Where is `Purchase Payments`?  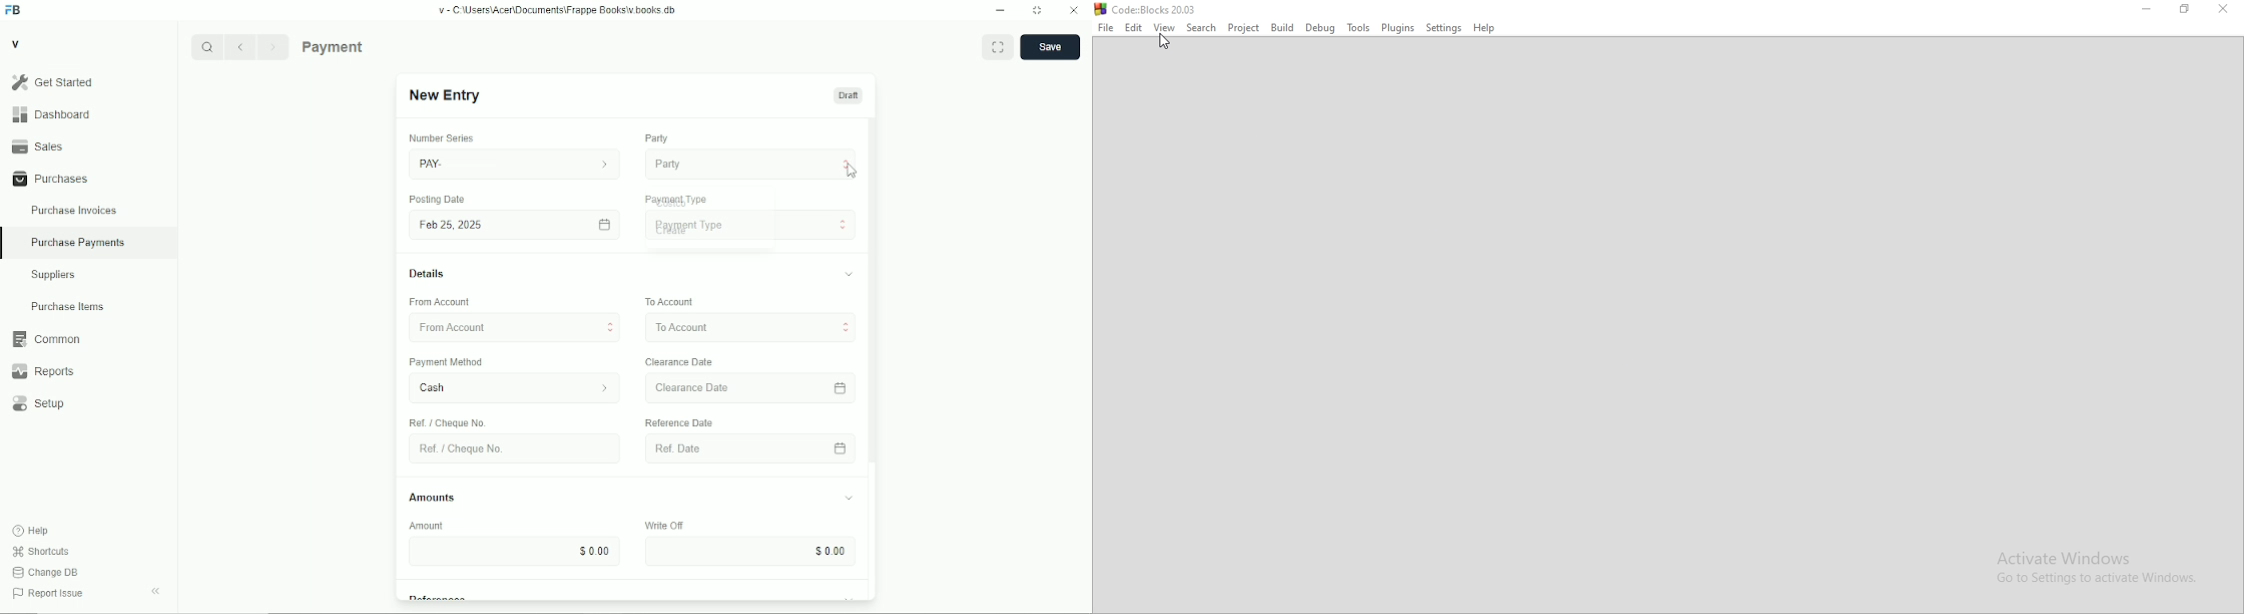 Purchase Payments is located at coordinates (372, 46).